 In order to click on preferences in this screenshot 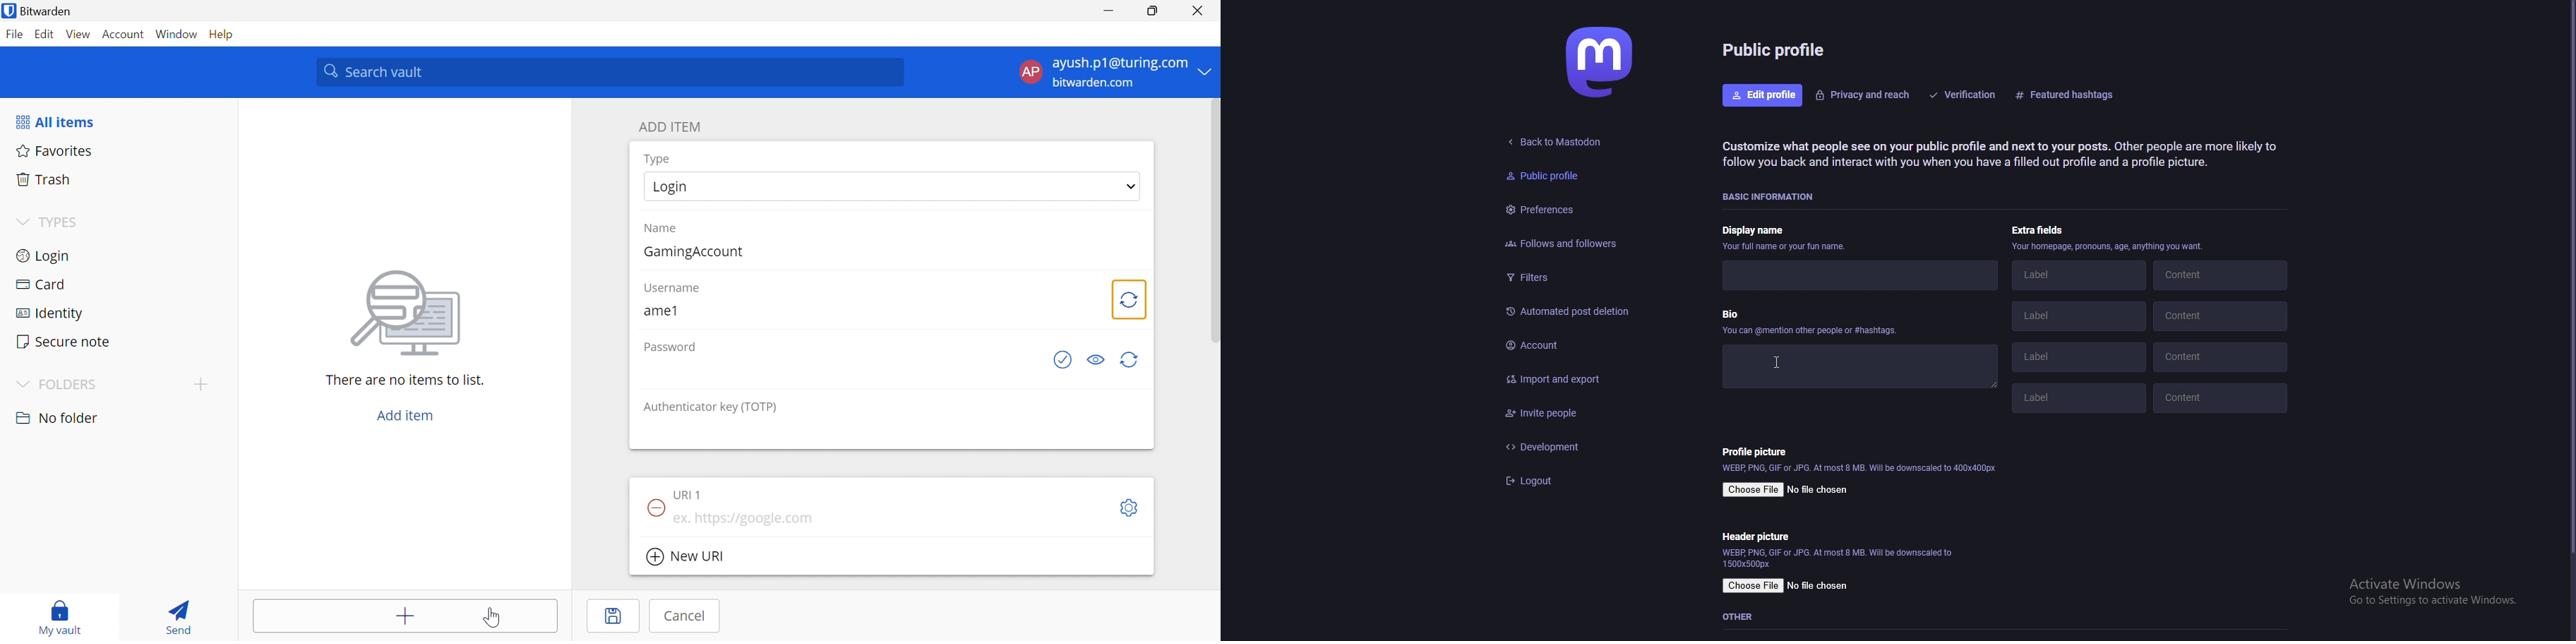, I will do `click(1569, 209)`.